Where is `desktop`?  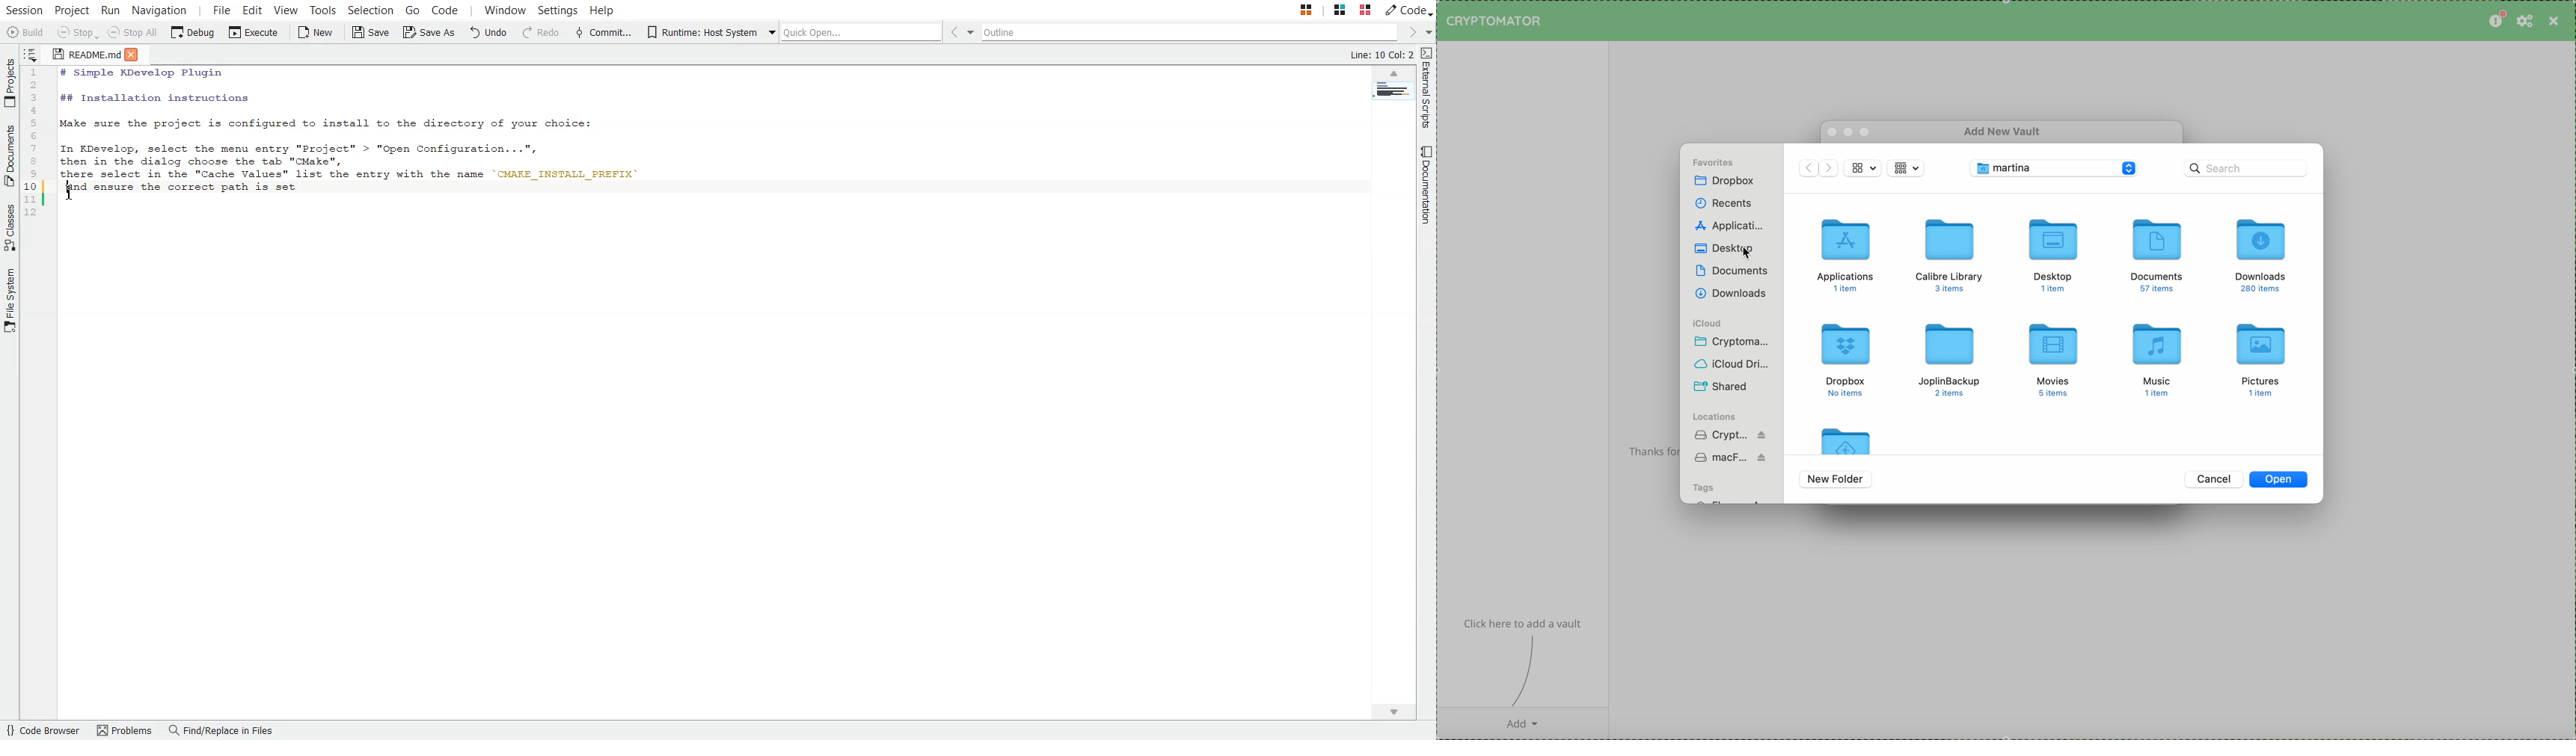 desktop is located at coordinates (2051, 259).